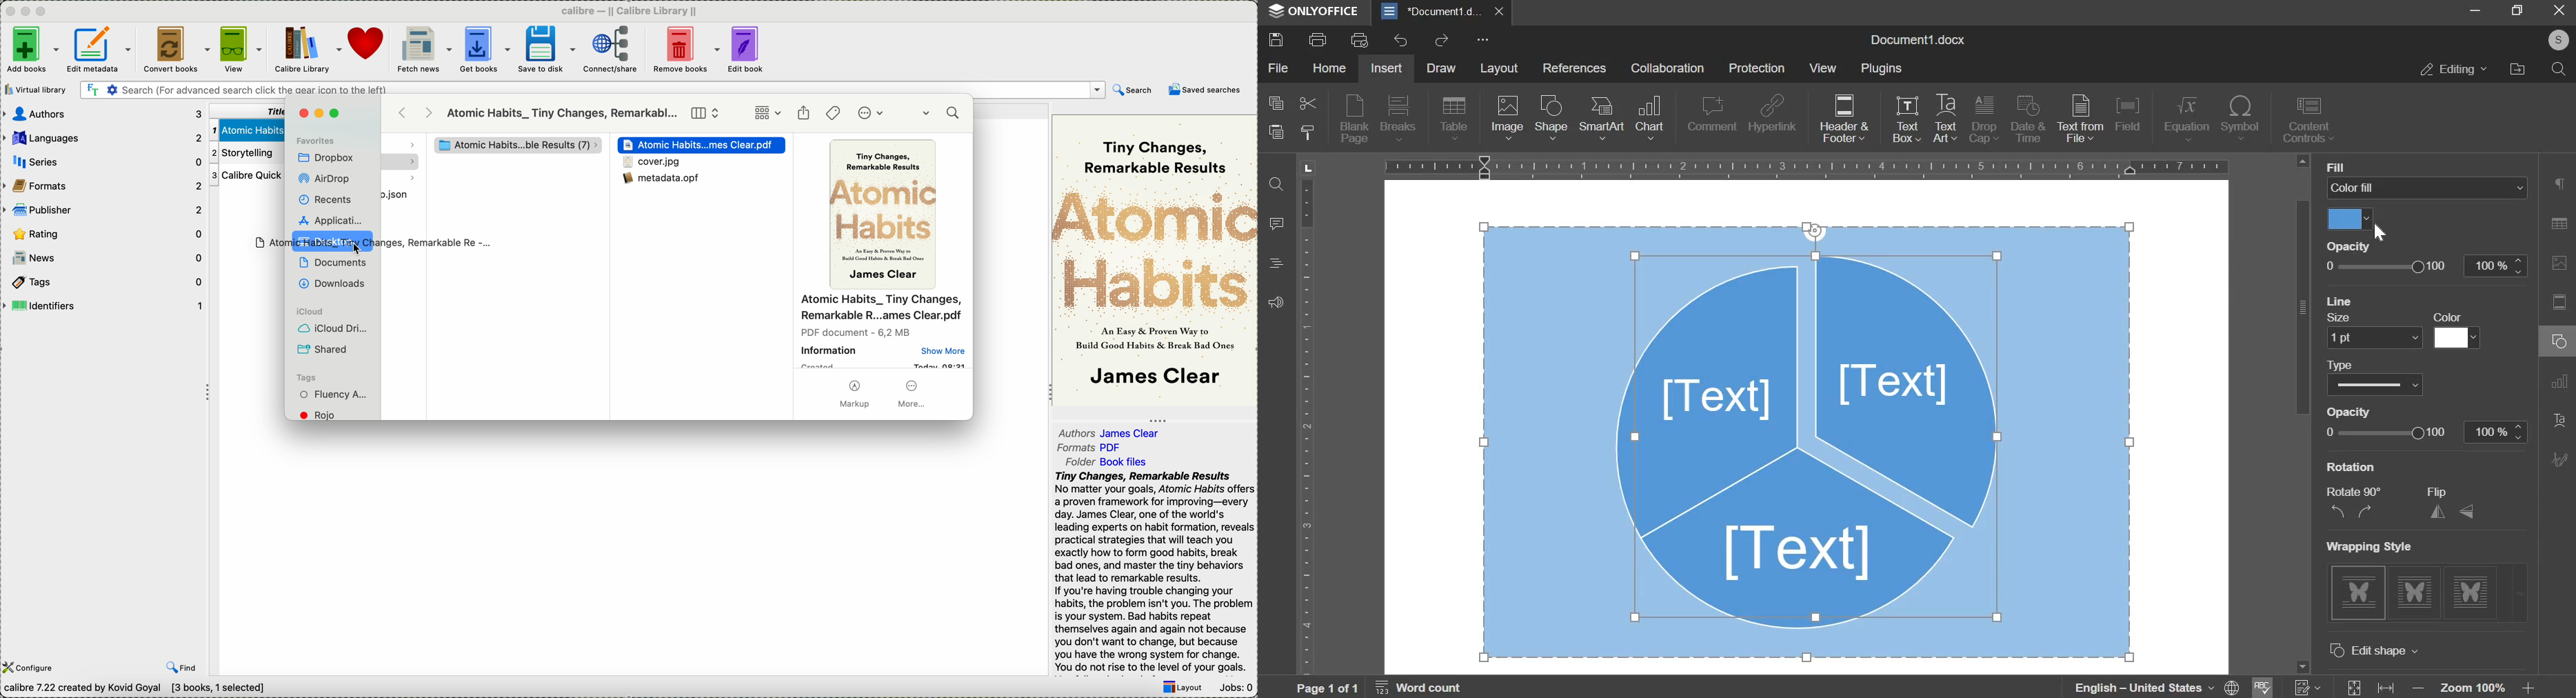 This screenshot has width=2576, height=700. What do you see at coordinates (1883, 69) in the screenshot?
I see `plugins` at bounding box center [1883, 69].